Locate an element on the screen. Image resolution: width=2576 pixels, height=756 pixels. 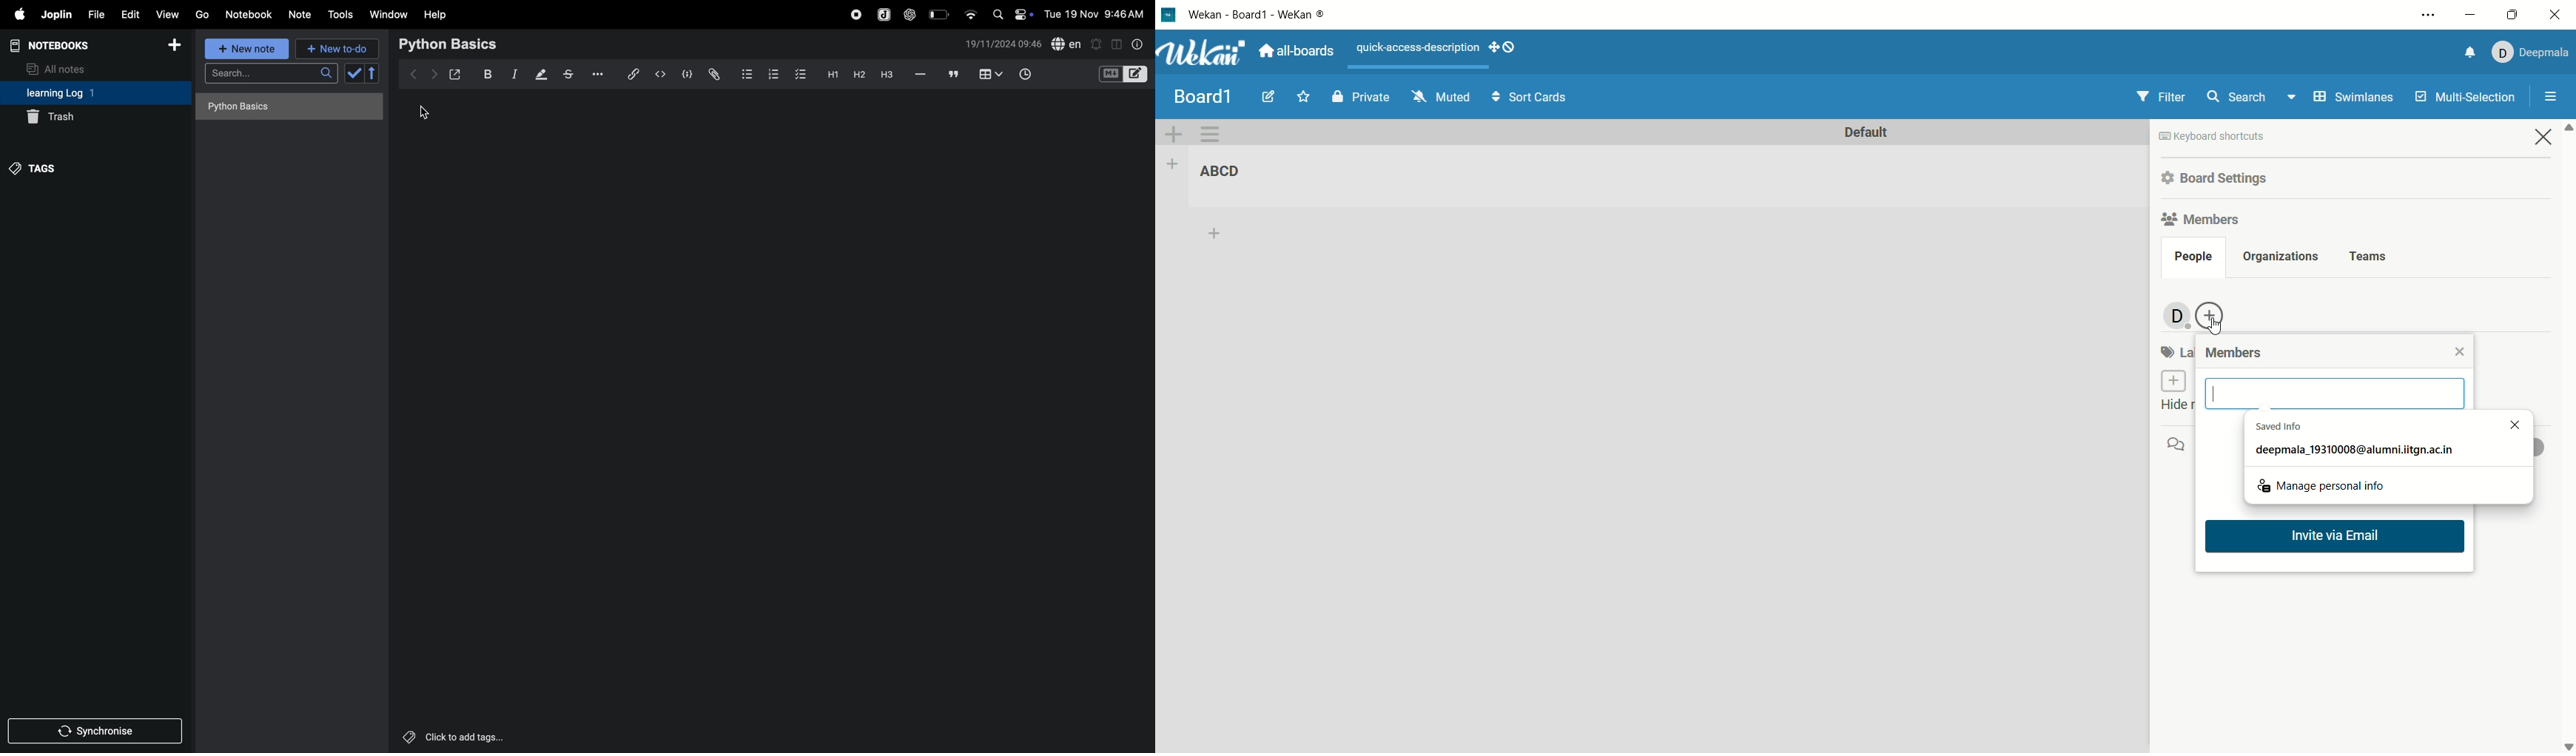
hyper link is located at coordinates (632, 74).